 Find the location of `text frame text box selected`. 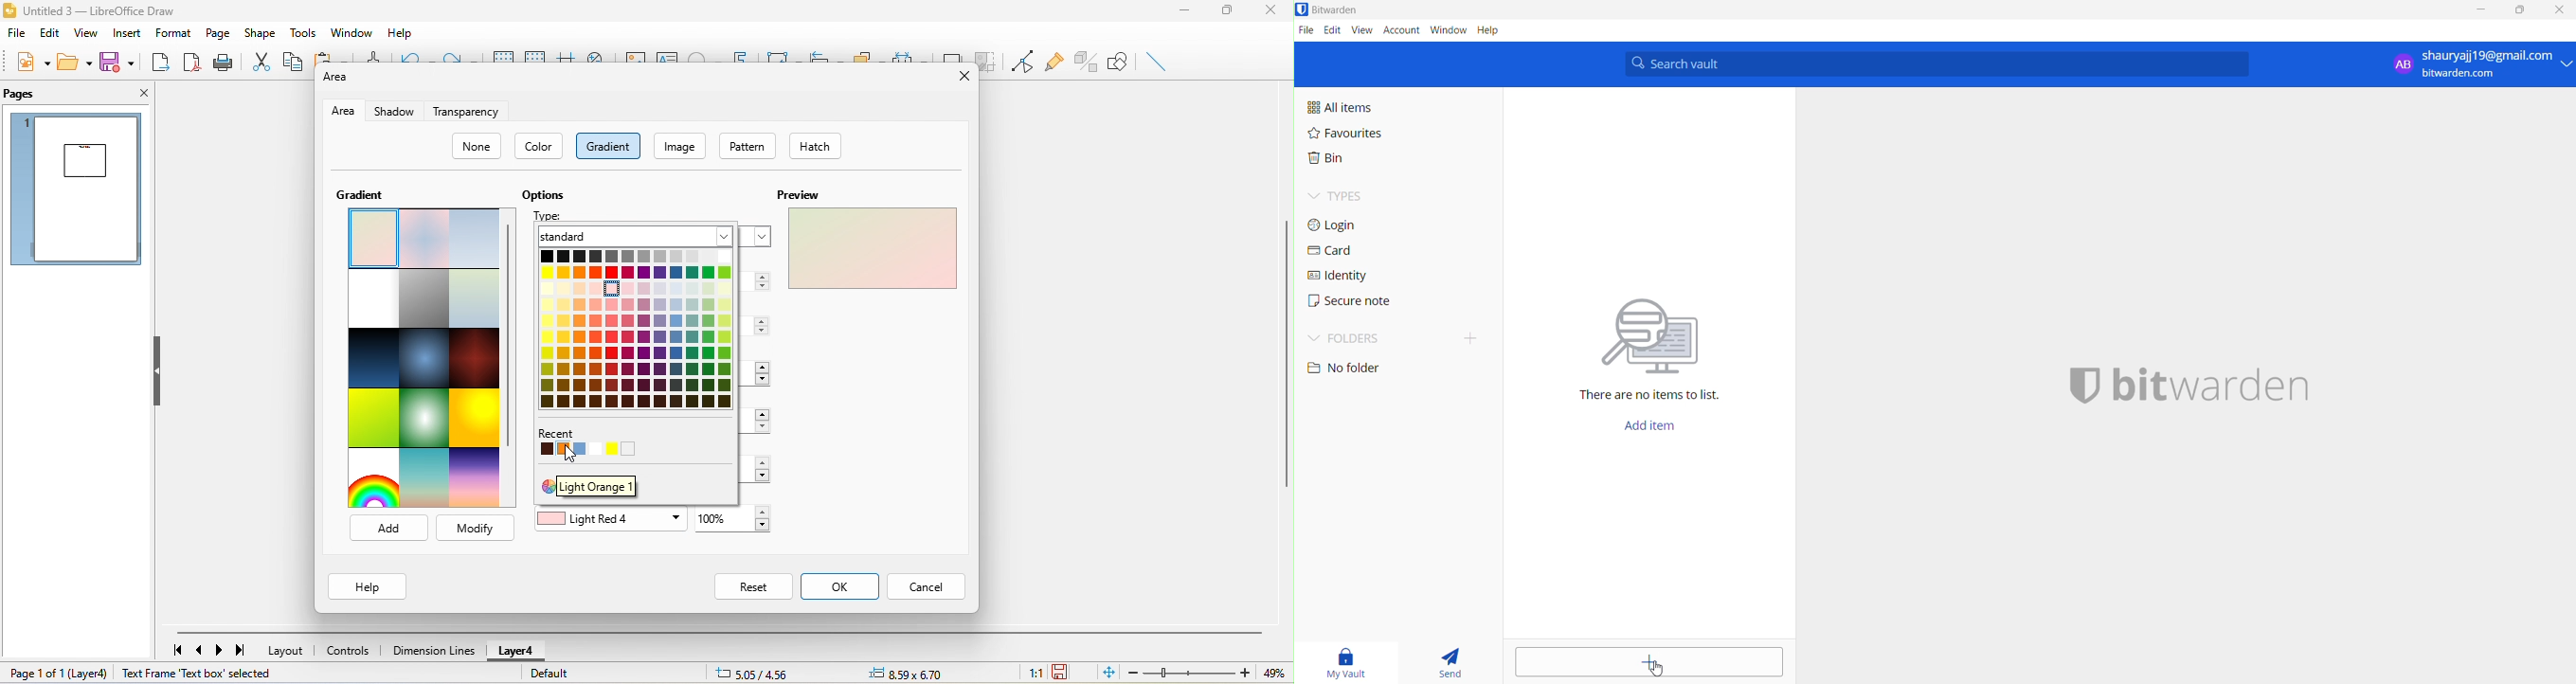

text frame text box selected is located at coordinates (199, 673).